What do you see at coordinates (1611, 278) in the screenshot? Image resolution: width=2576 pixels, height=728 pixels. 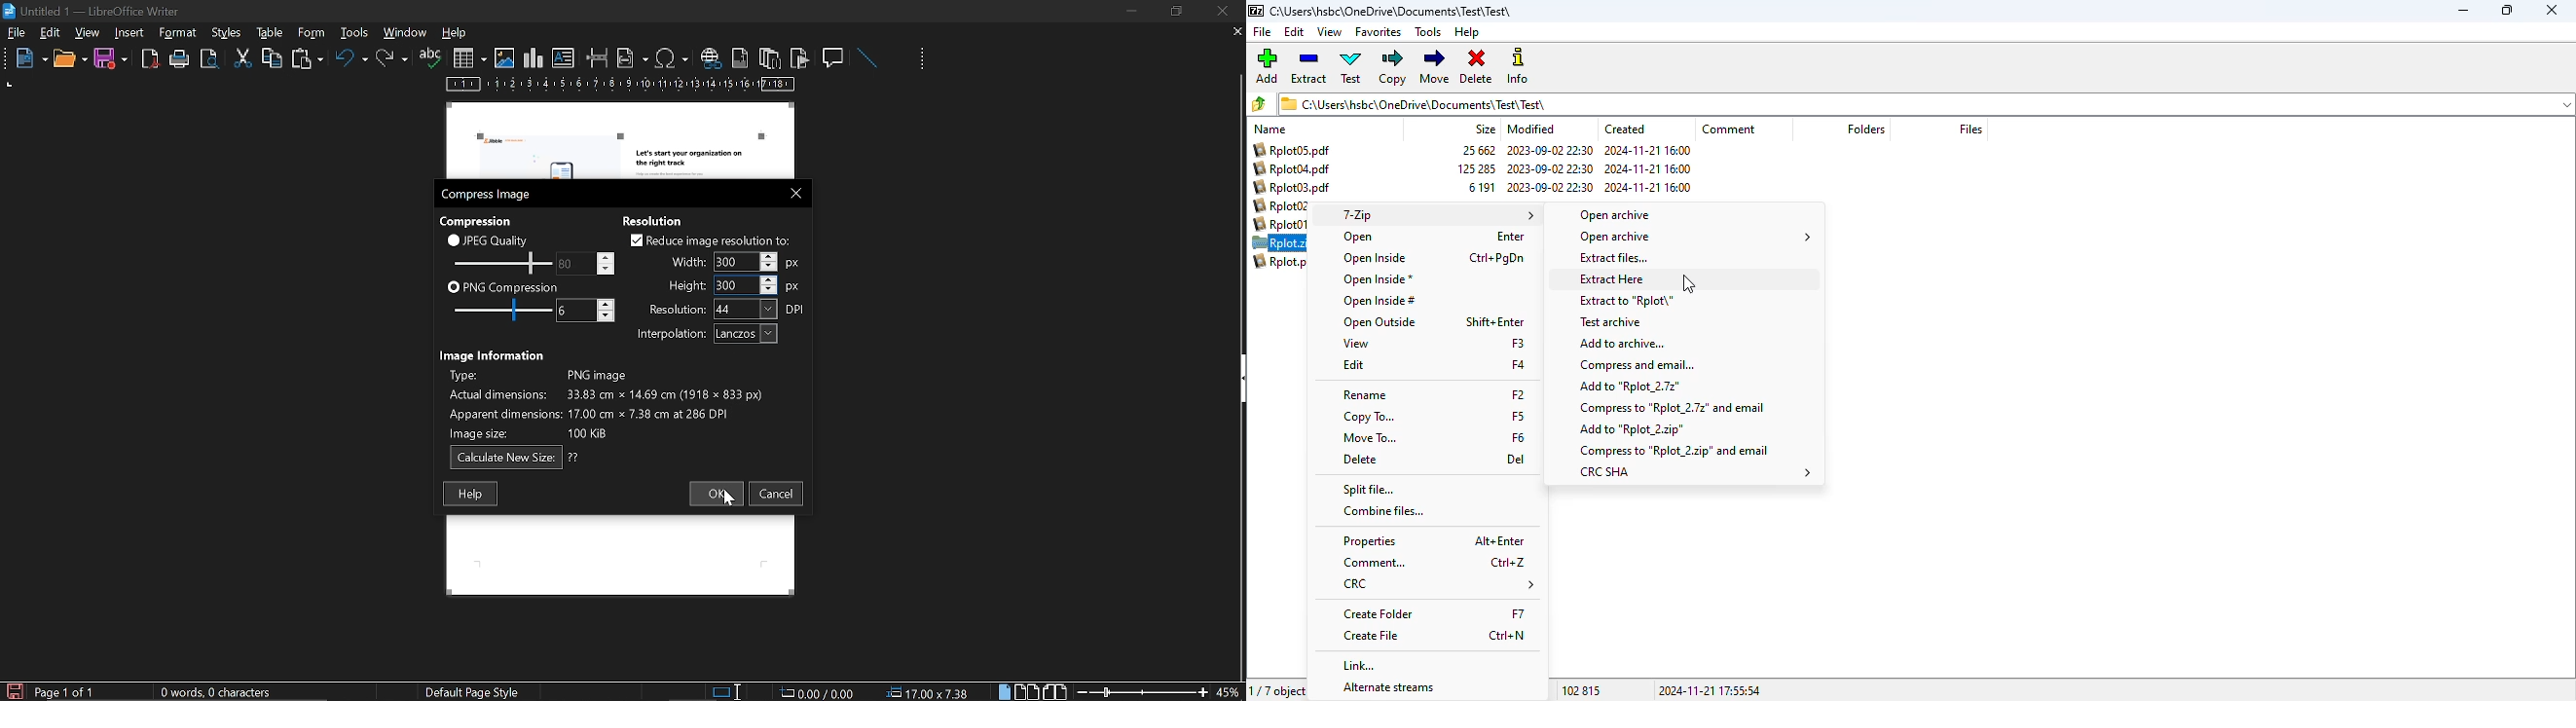 I see `extract here` at bounding box center [1611, 278].